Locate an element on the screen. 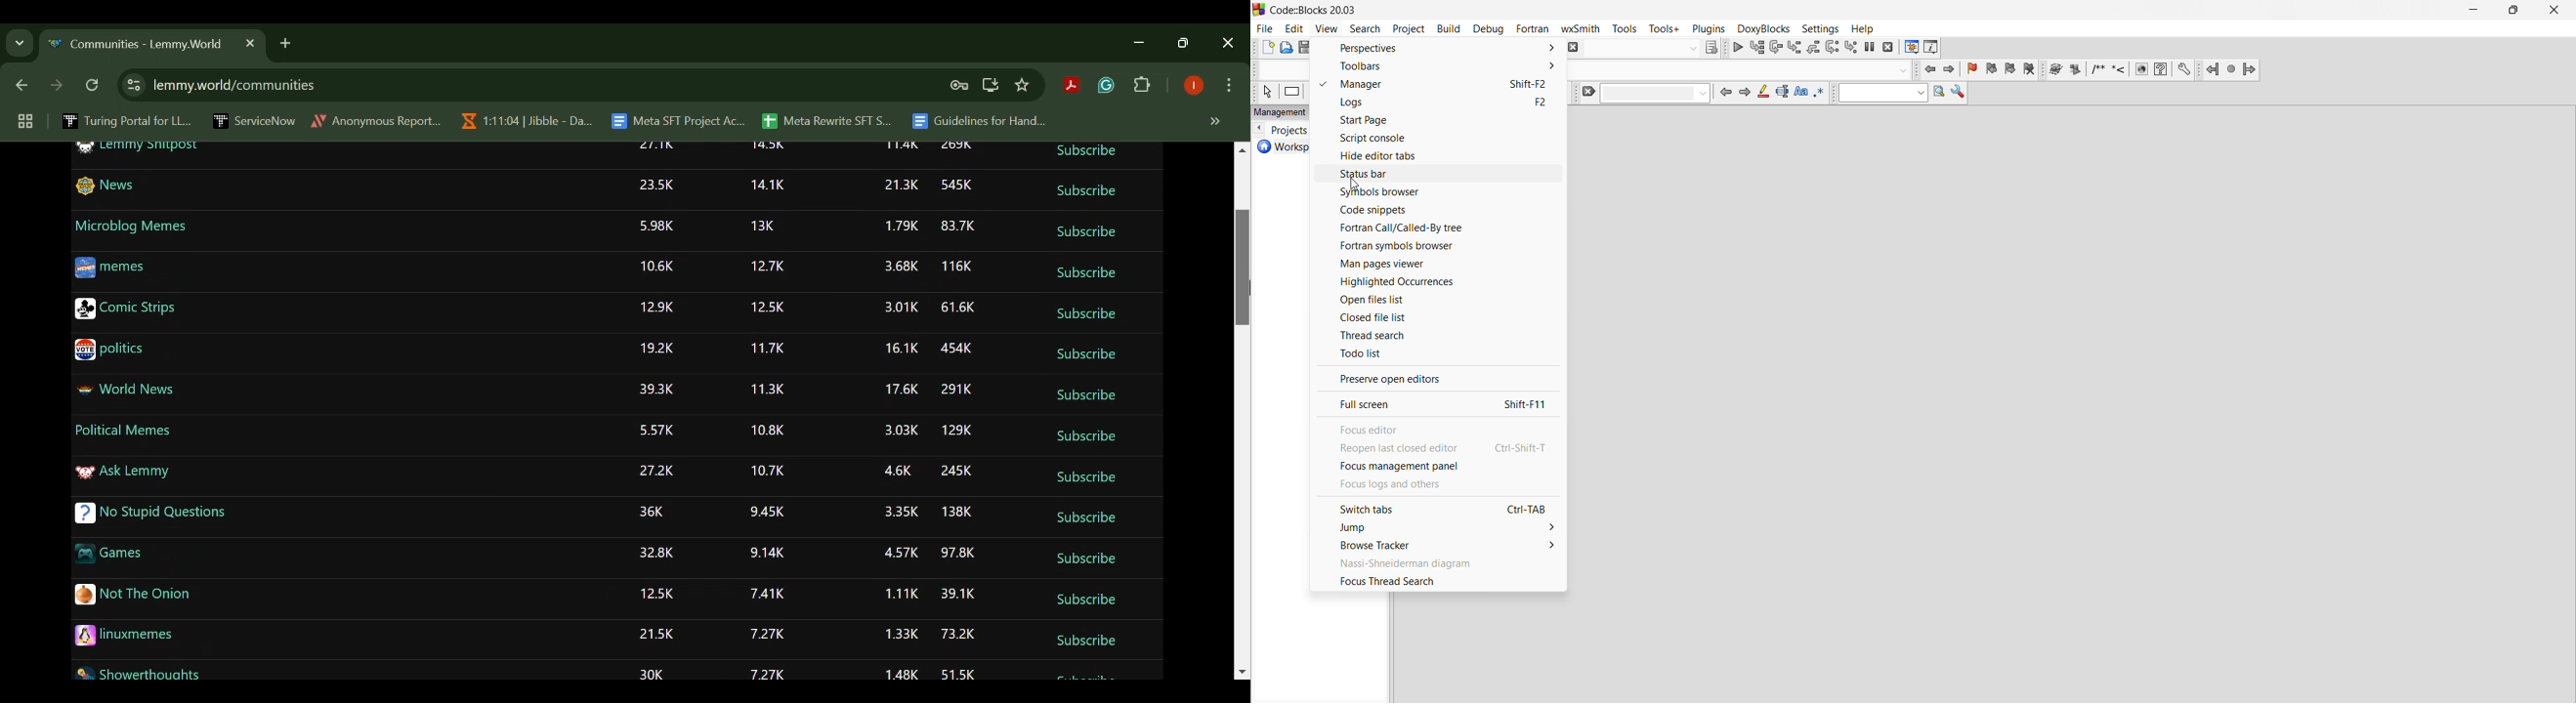  9.45K is located at coordinates (764, 509).